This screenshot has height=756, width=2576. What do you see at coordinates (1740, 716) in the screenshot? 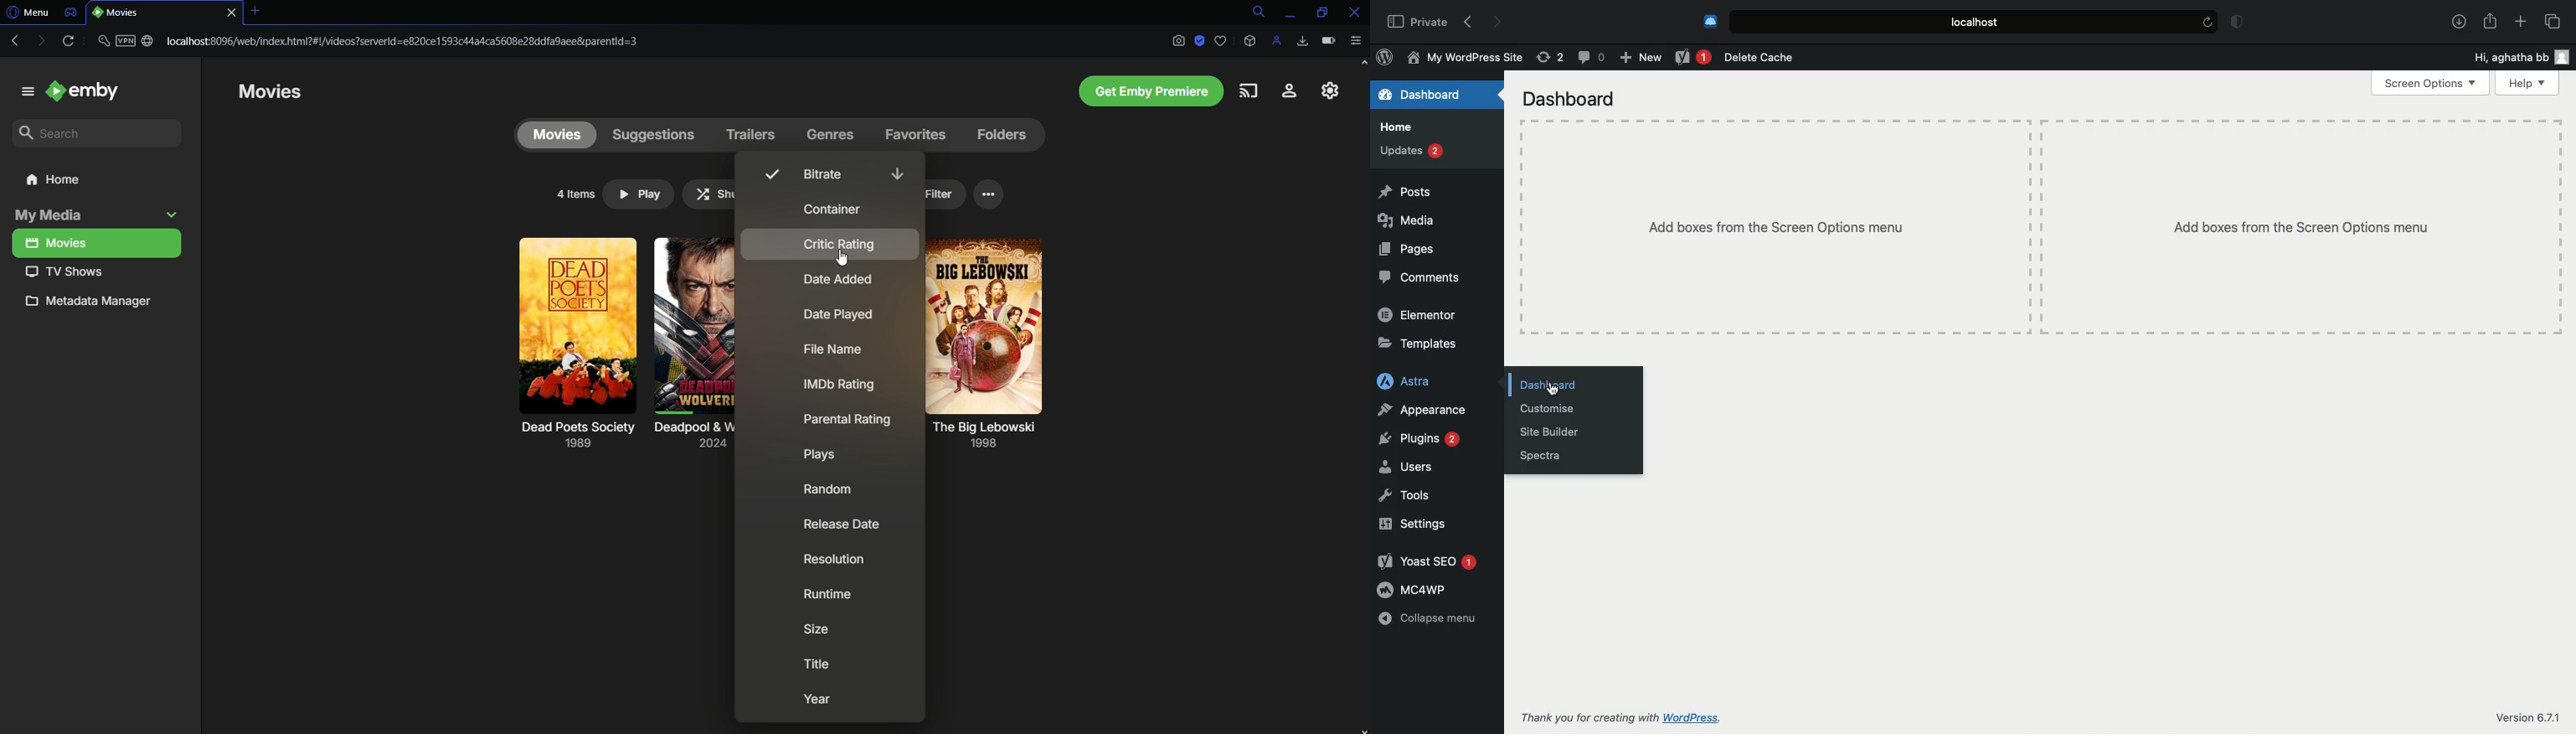
I see `WordPress` at bounding box center [1740, 716].